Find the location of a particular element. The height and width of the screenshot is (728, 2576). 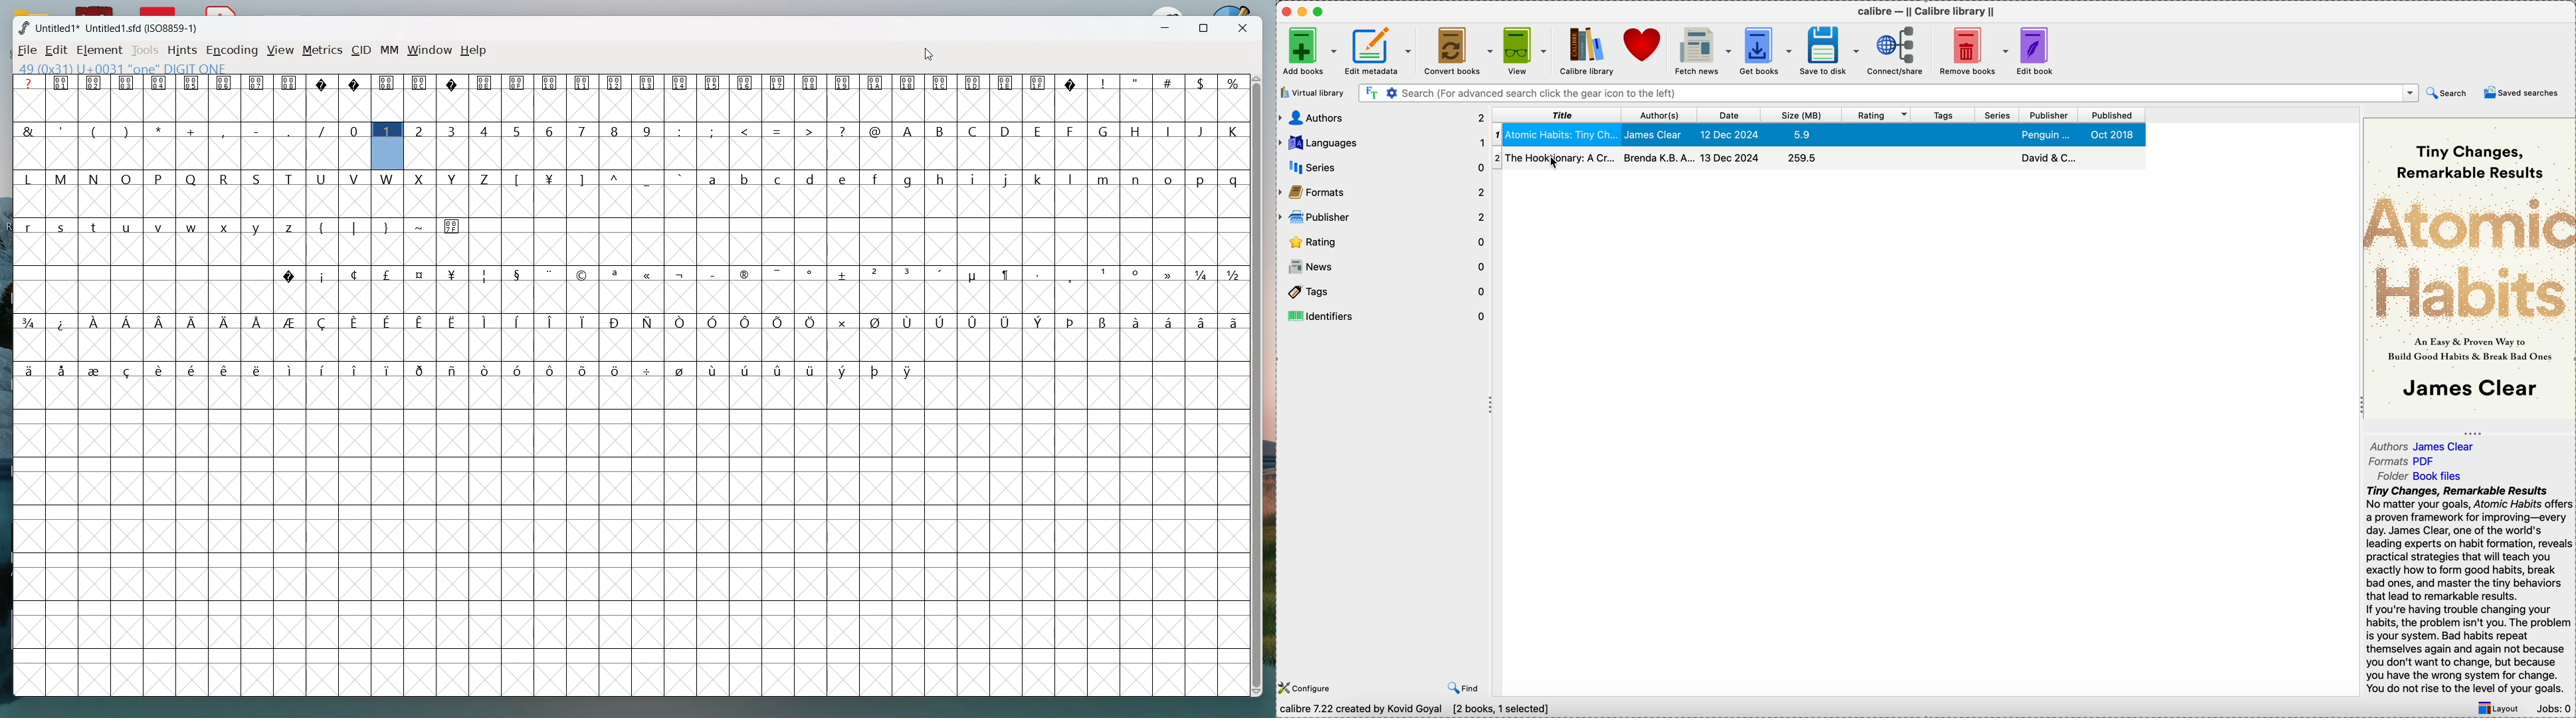

O is located at coordinates (126, 178).